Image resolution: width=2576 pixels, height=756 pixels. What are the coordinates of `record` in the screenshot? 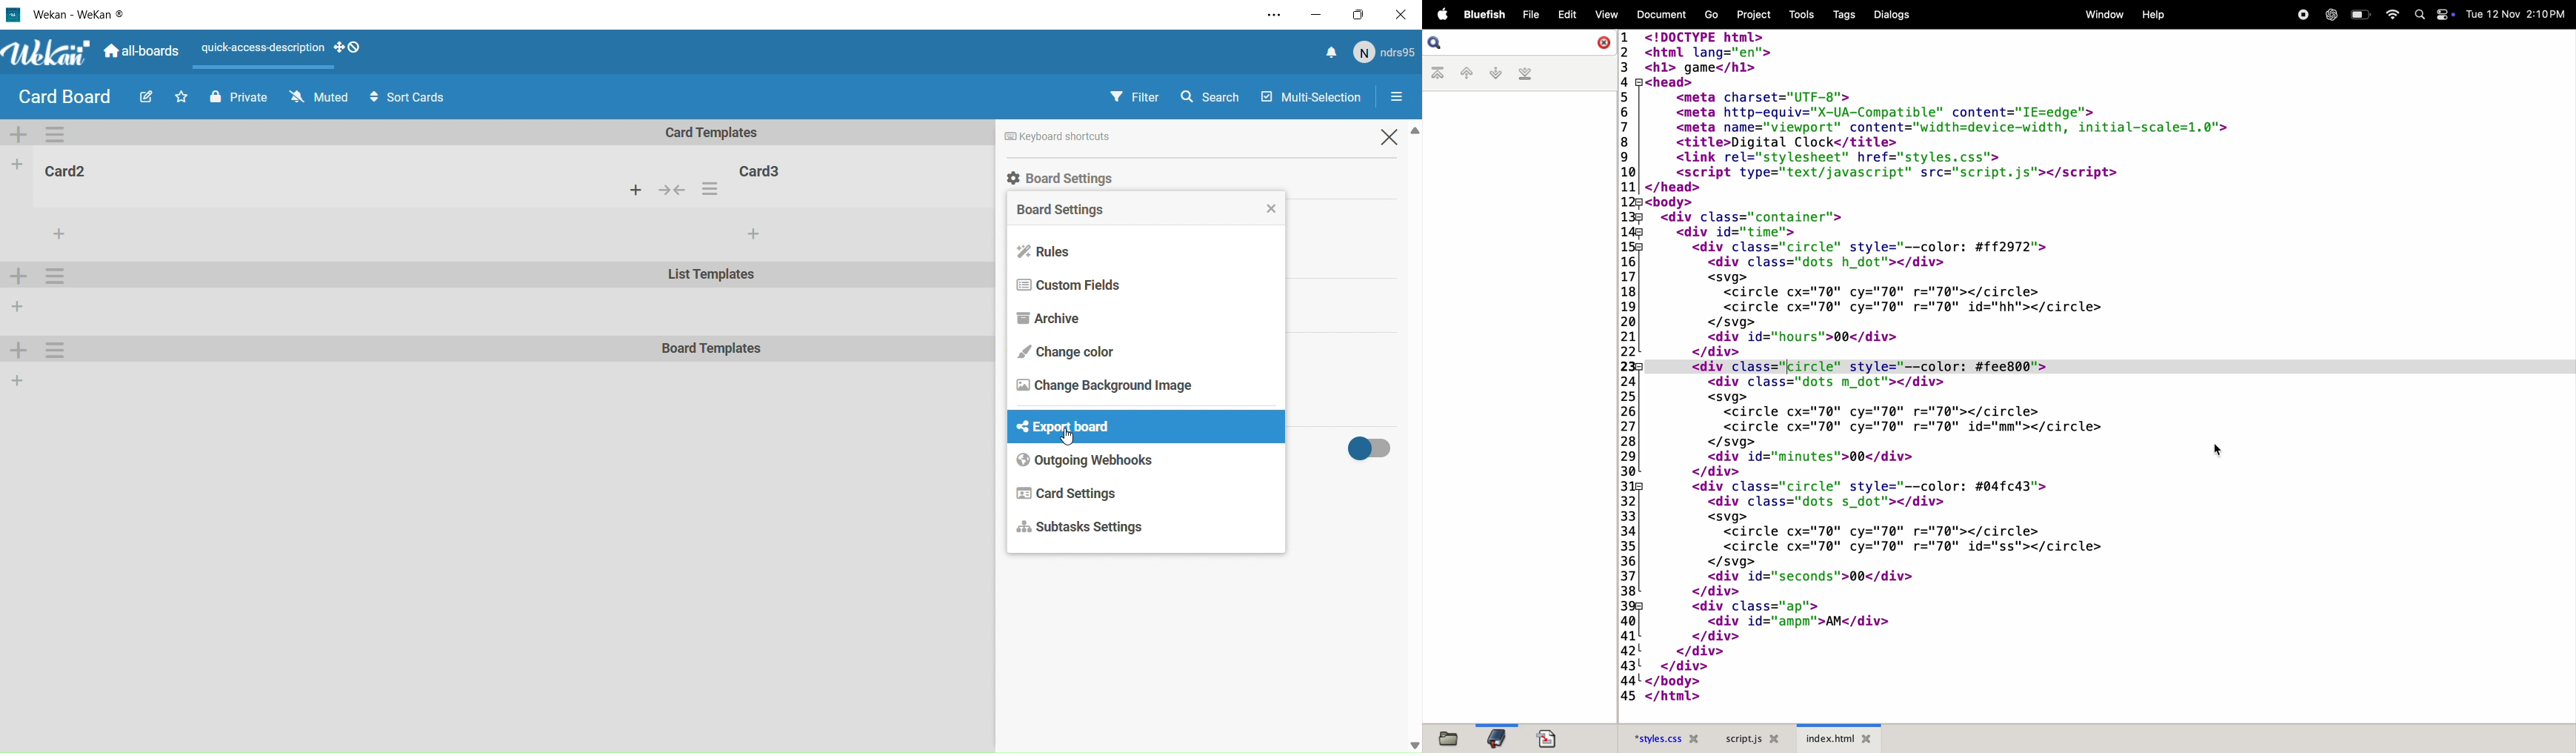 It's located at (2302, 15).